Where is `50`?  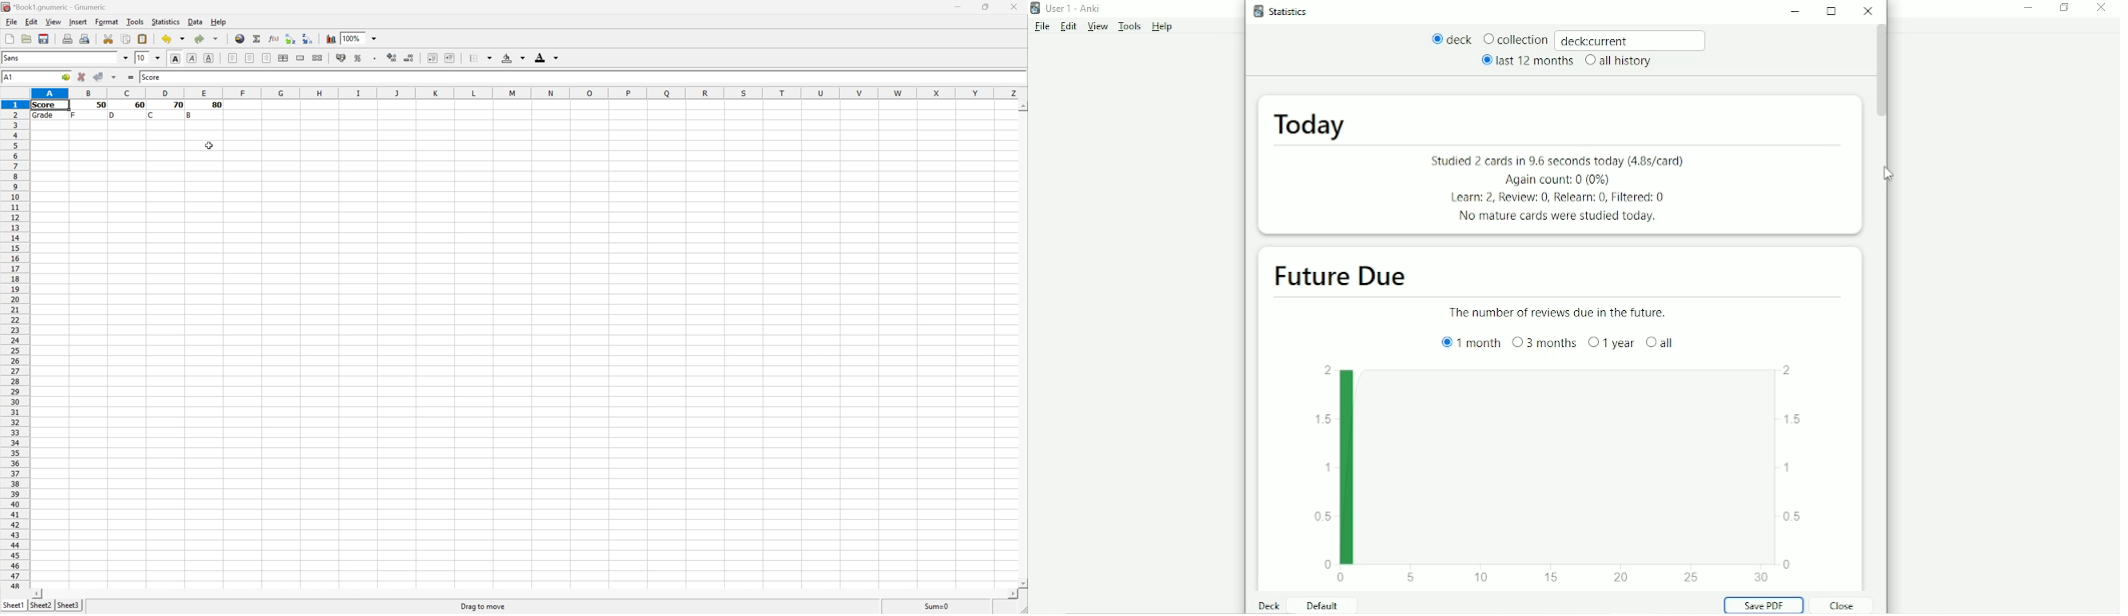 50 is located at coordinates (102, 104).